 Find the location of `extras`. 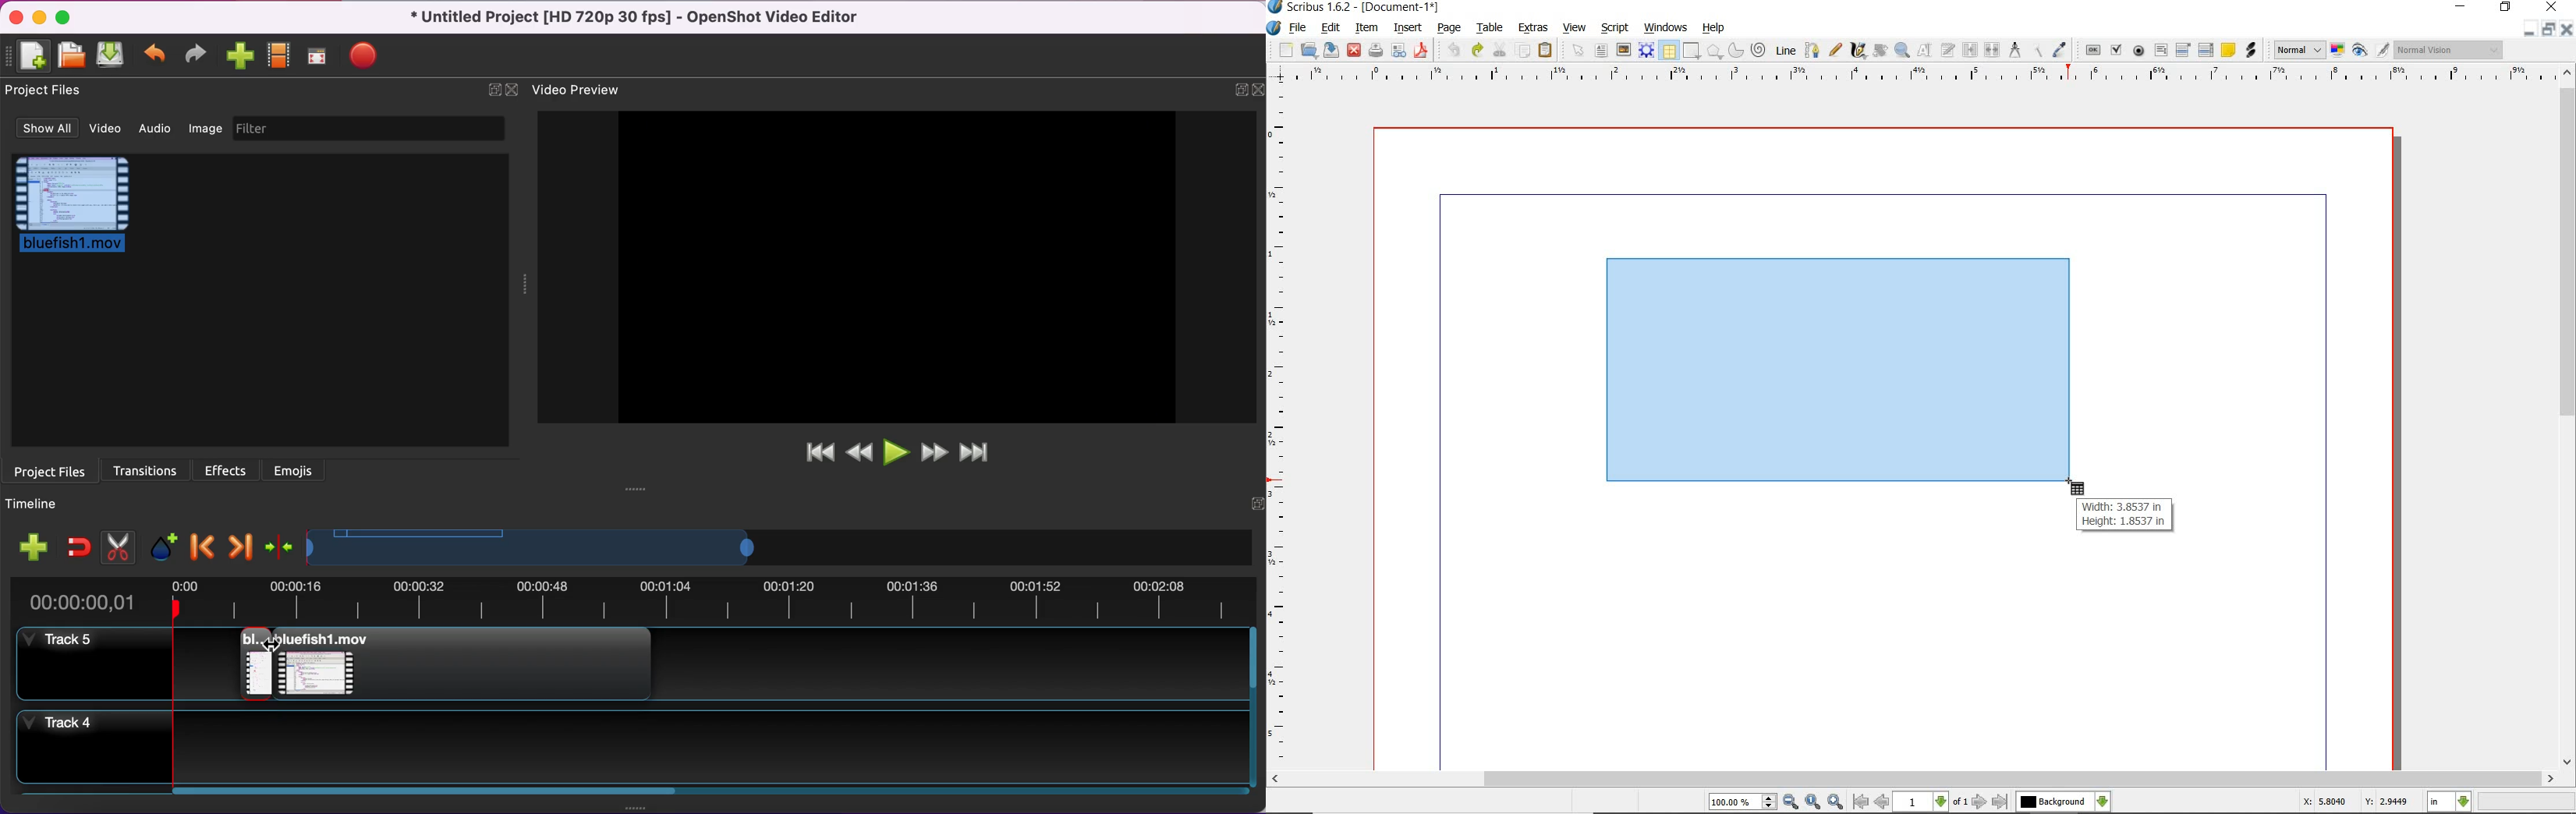

extras is located at coordinates (1533, 28).